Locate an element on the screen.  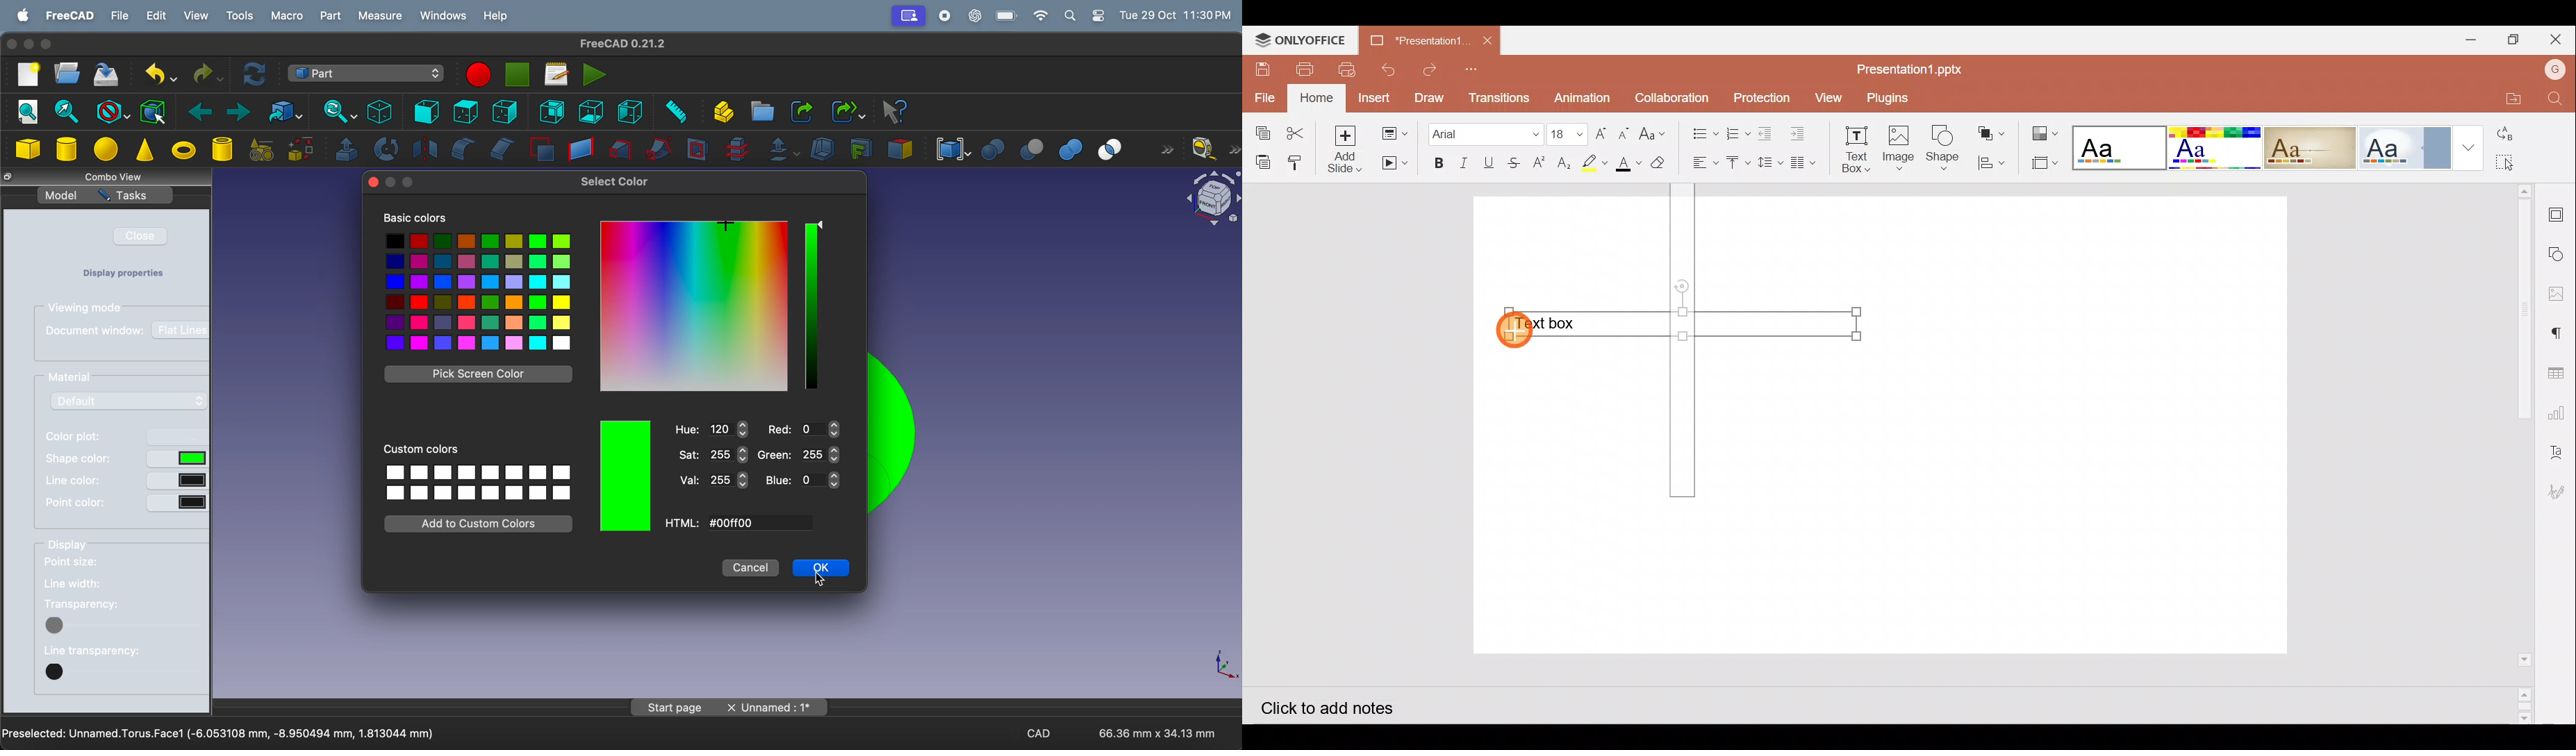
View is located at coordinates (1827, 97).